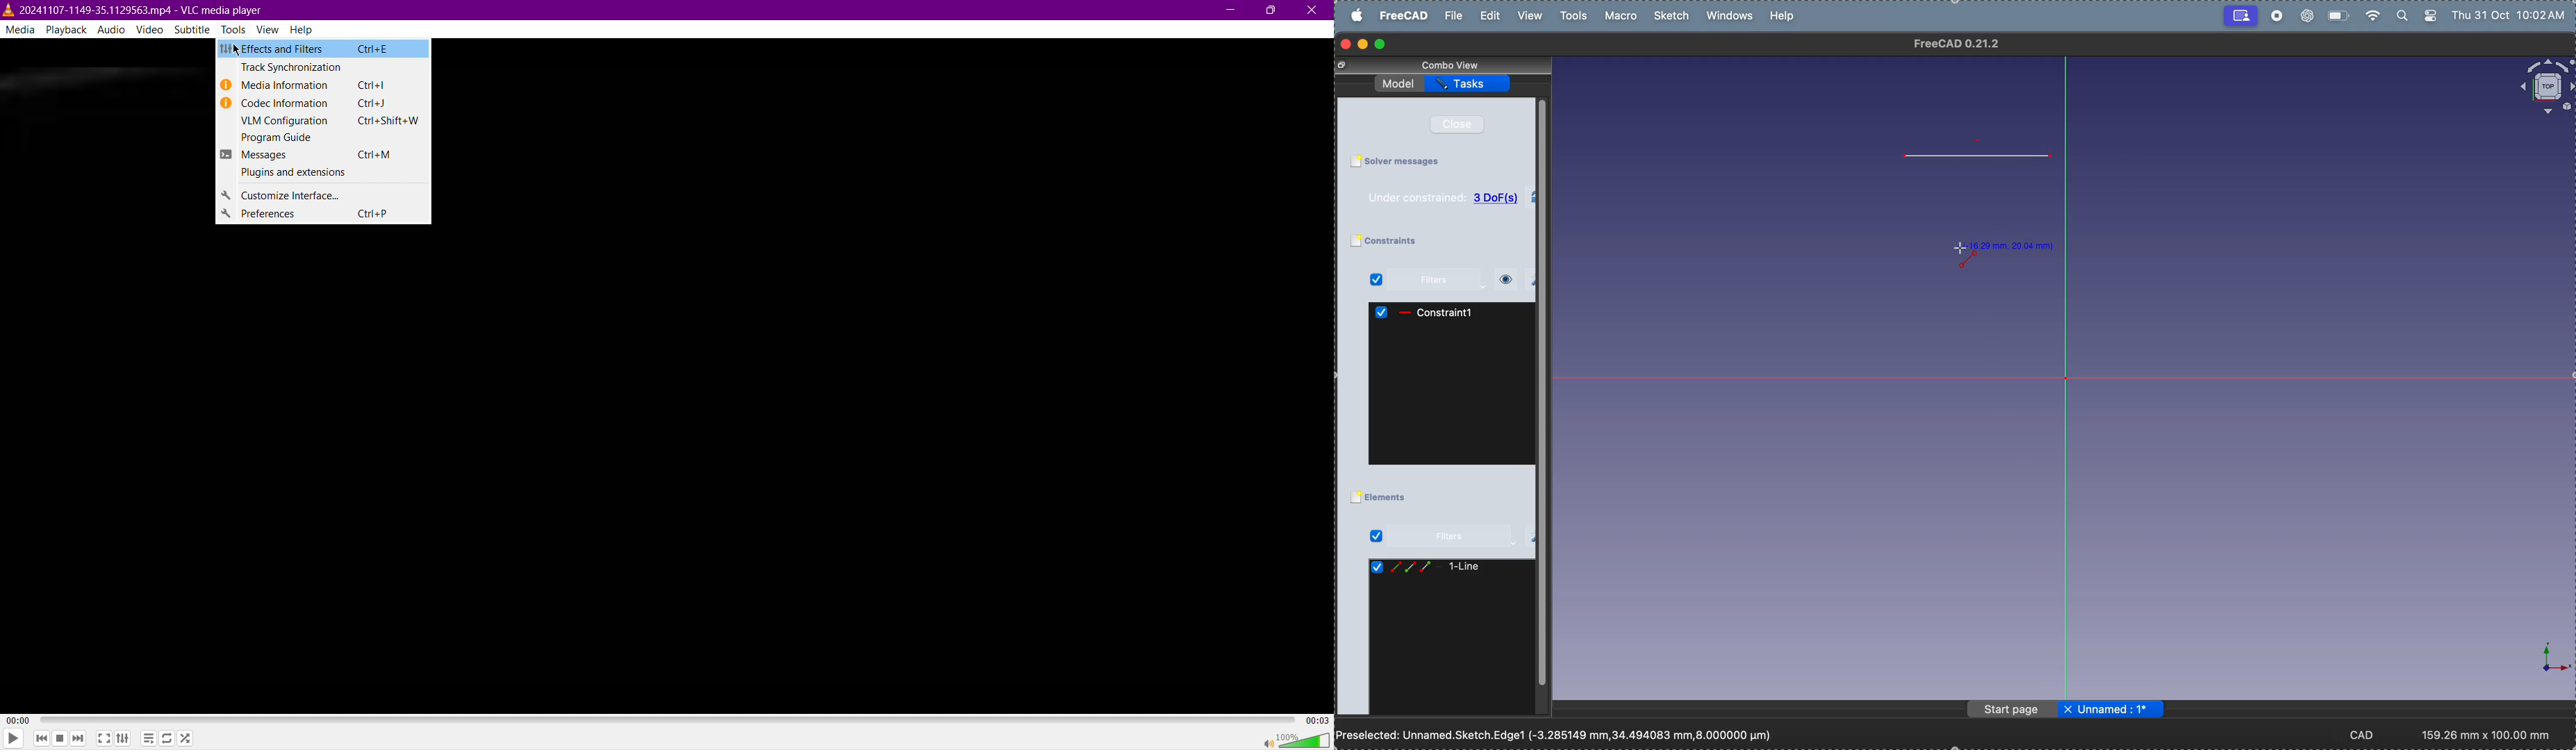 The height and width of the screenshot is (756, 2576). I want to click on Cursor Position, so click(237, 50).